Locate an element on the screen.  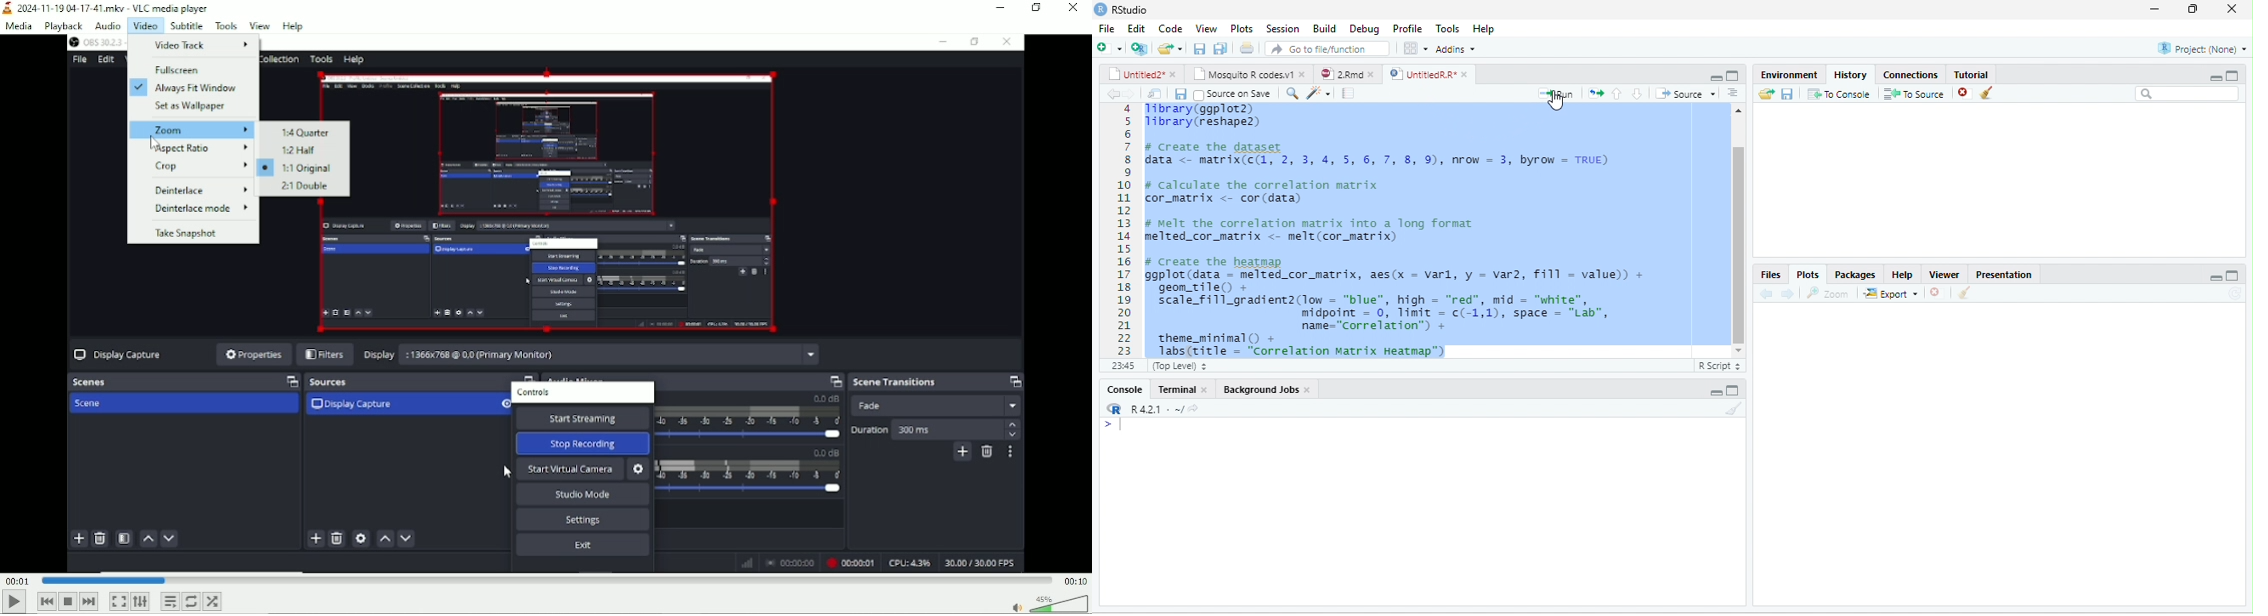
Minimize is located at coordinates (1001, 7).